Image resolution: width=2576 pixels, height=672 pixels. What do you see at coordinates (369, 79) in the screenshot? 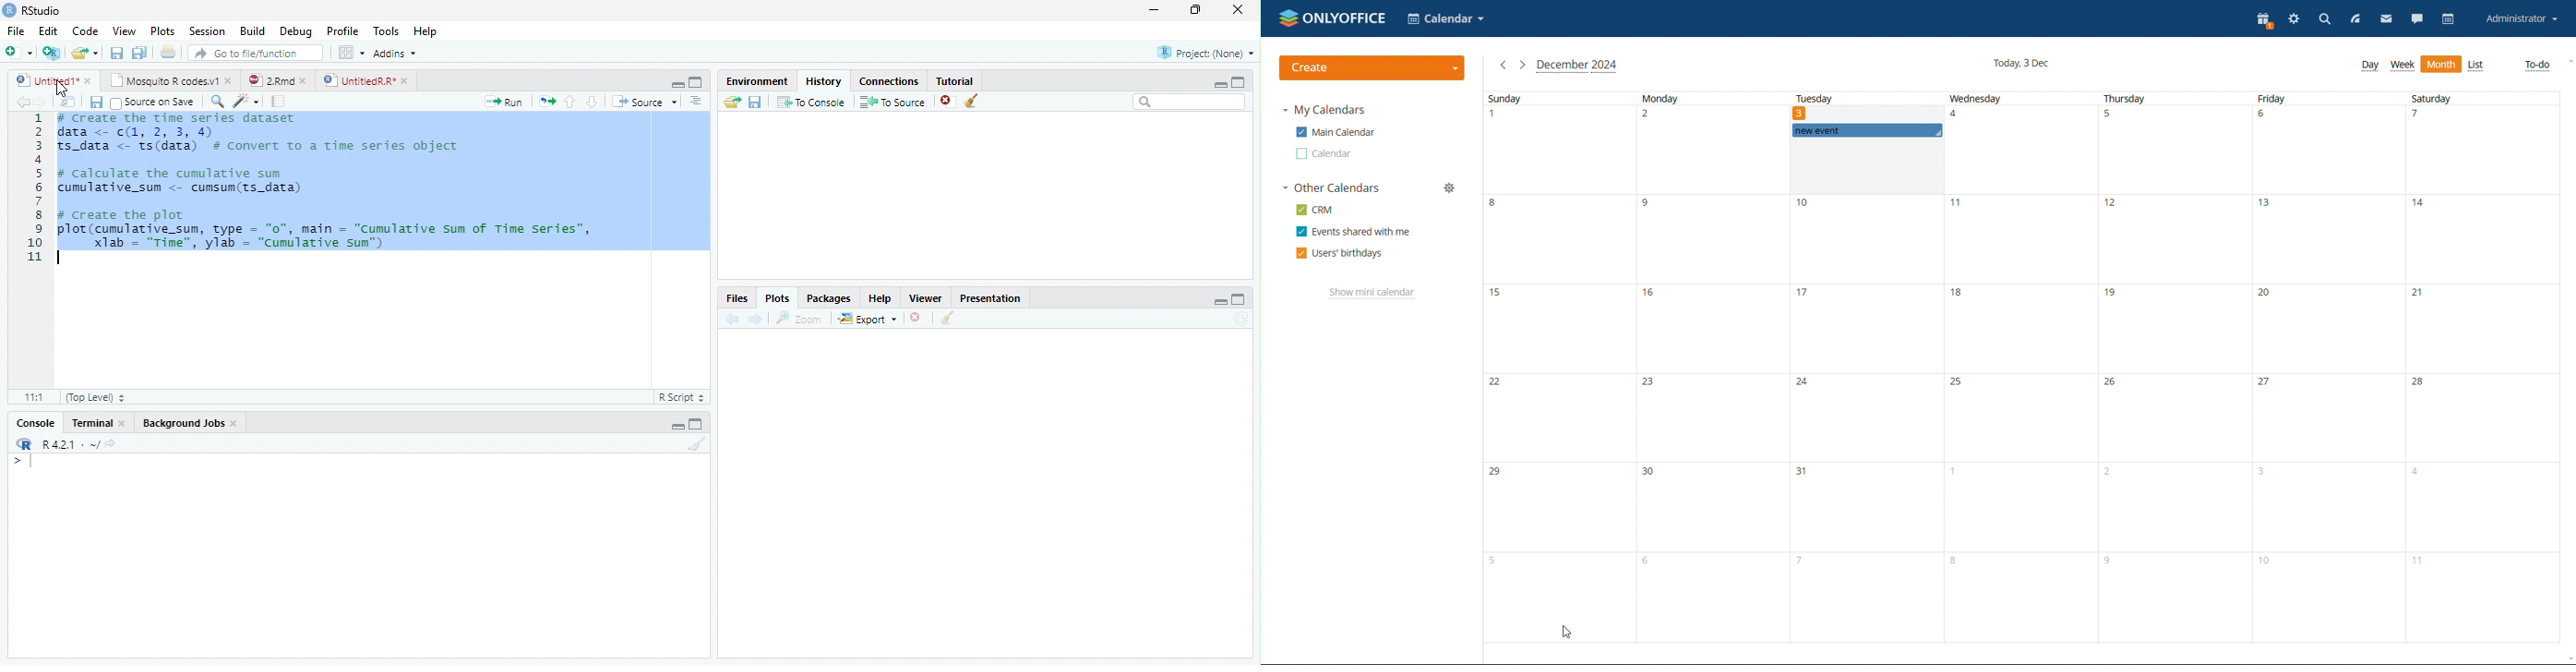
I see `UntitiledR.R` at bounding box center [369, 79].